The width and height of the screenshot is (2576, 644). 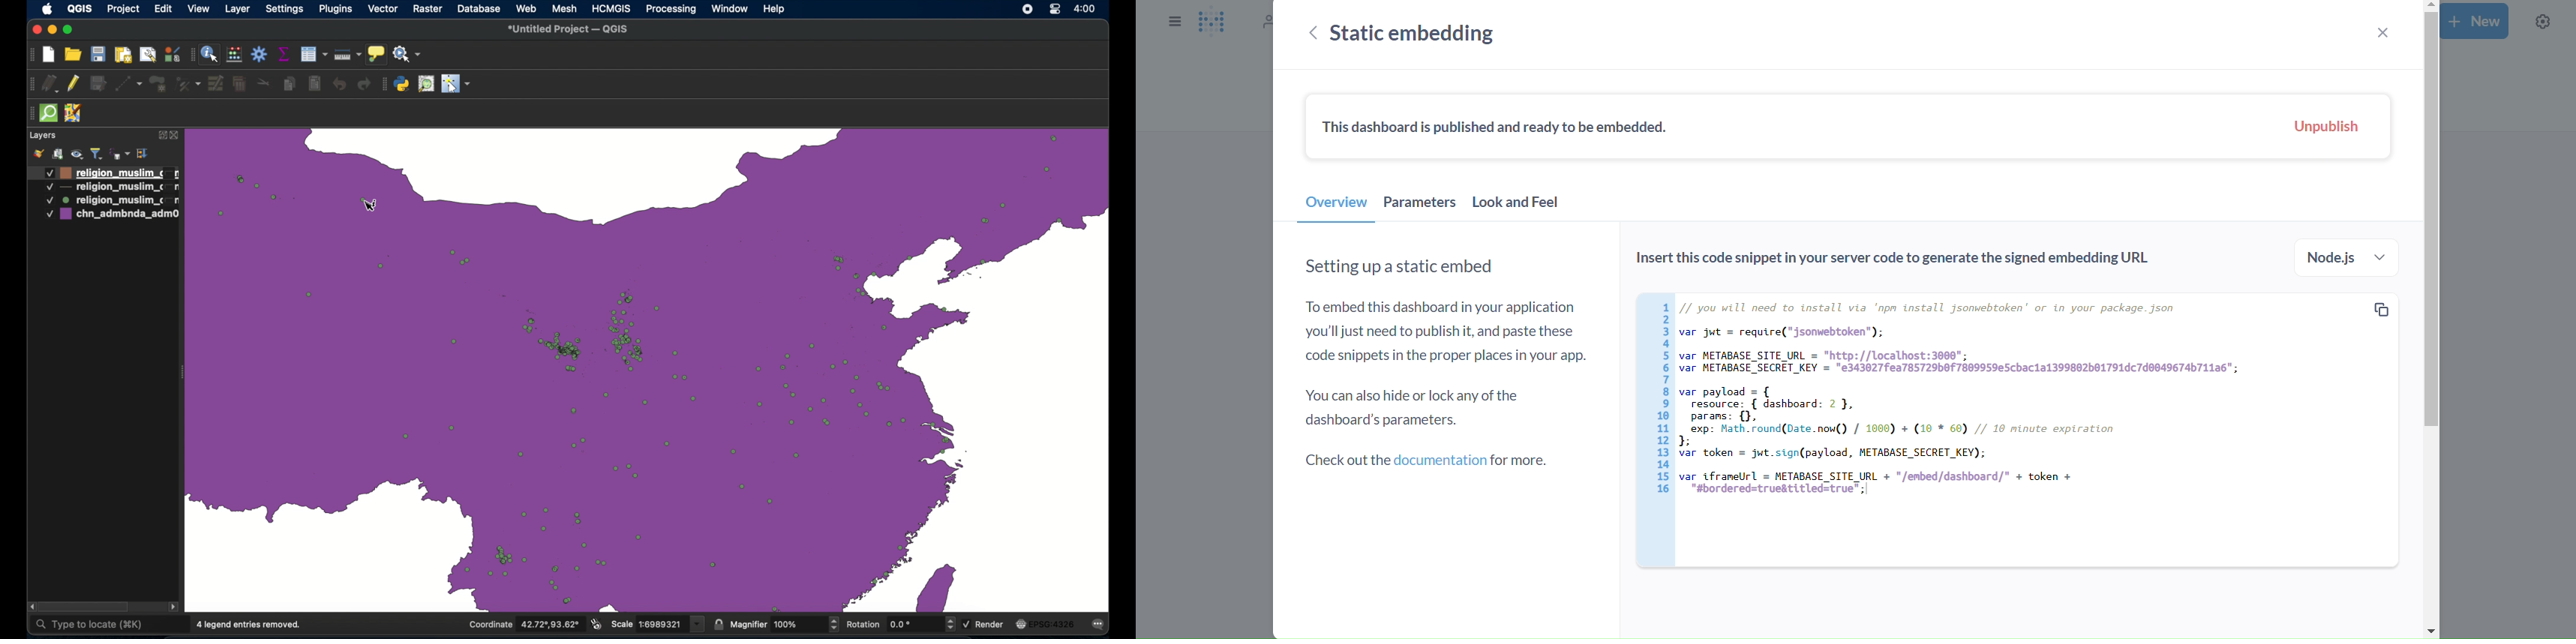 I want to click on layer 4, so click(x=111, y=215).